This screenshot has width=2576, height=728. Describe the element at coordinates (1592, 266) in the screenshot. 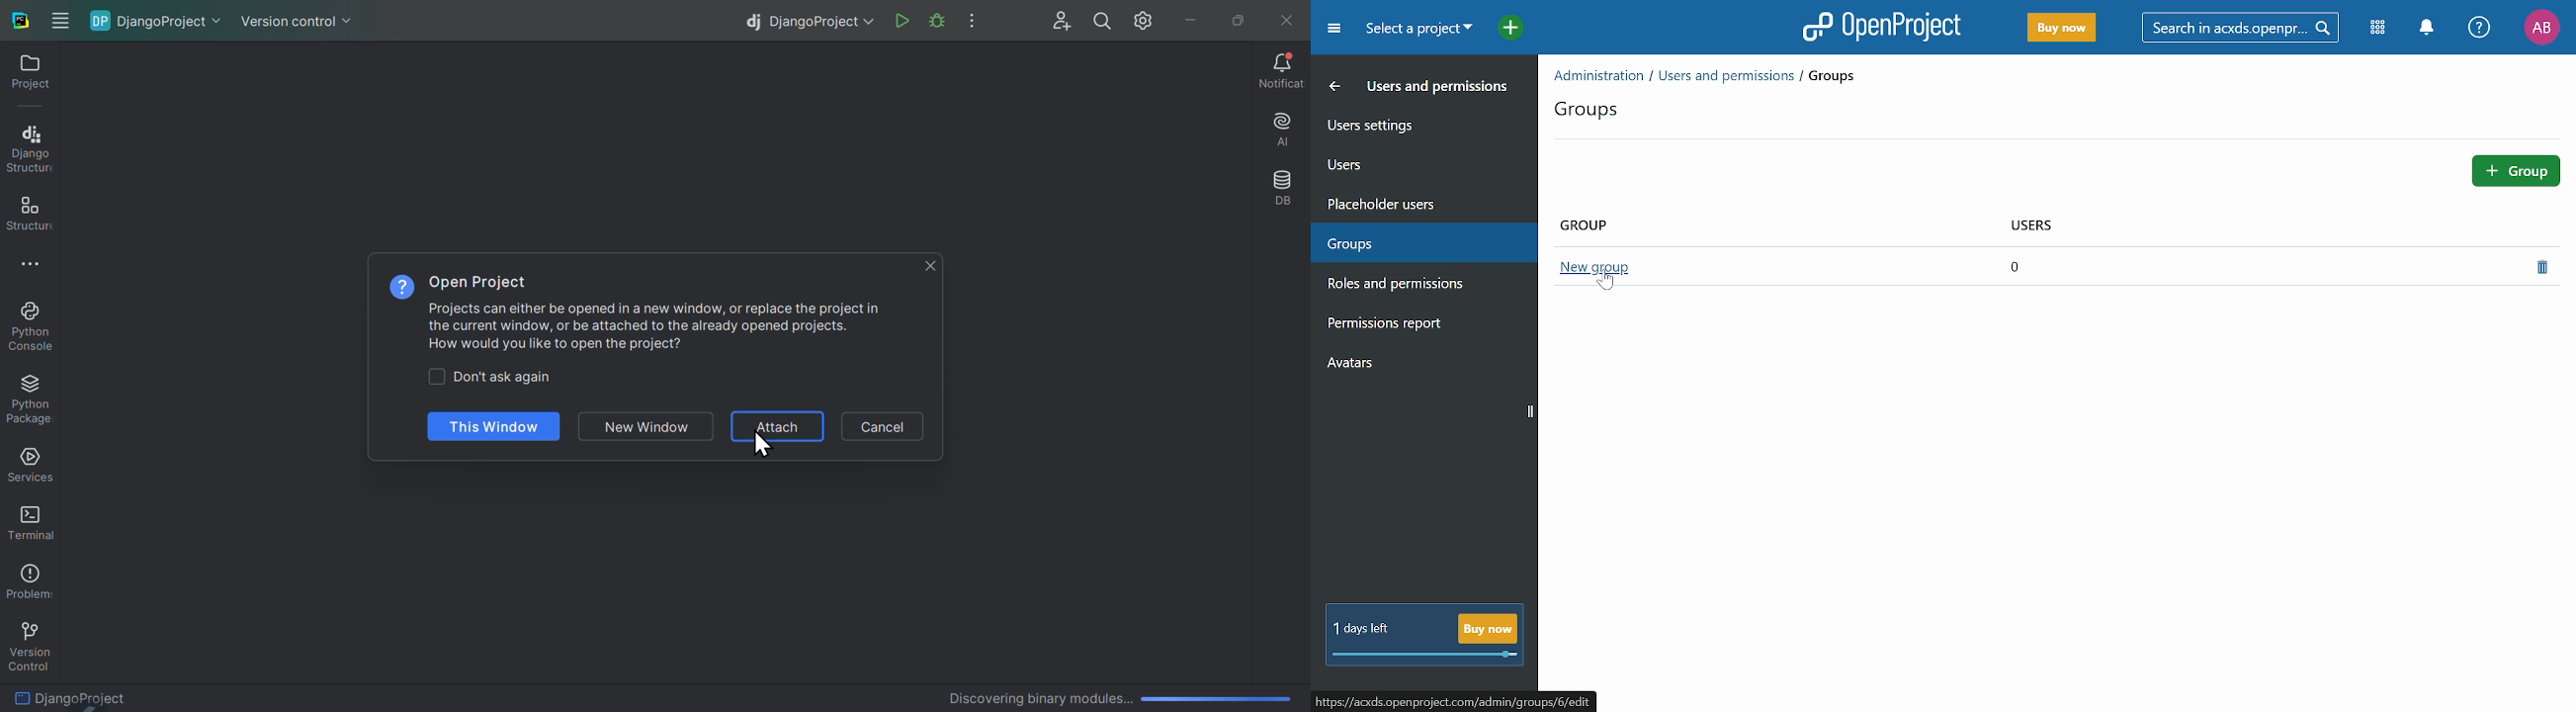

I see `new group` at that location.